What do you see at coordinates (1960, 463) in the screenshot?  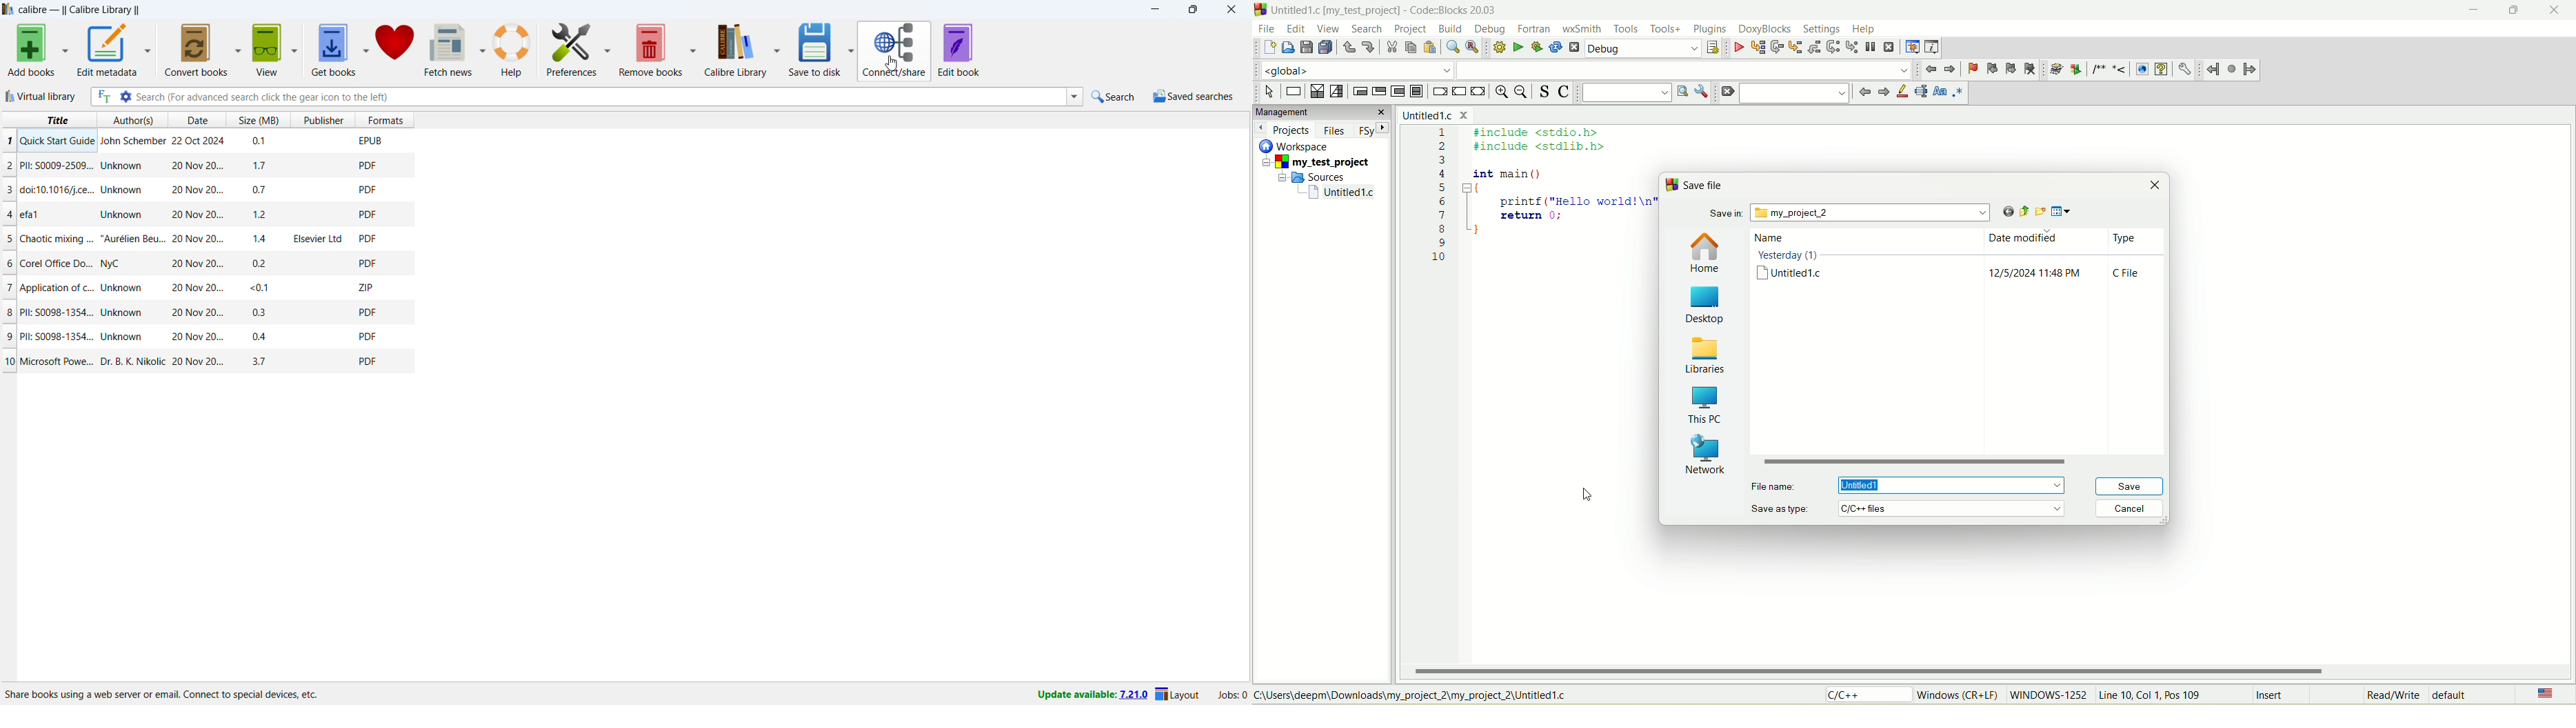 I see `scroll bar` at bounding box center [1960, 463].